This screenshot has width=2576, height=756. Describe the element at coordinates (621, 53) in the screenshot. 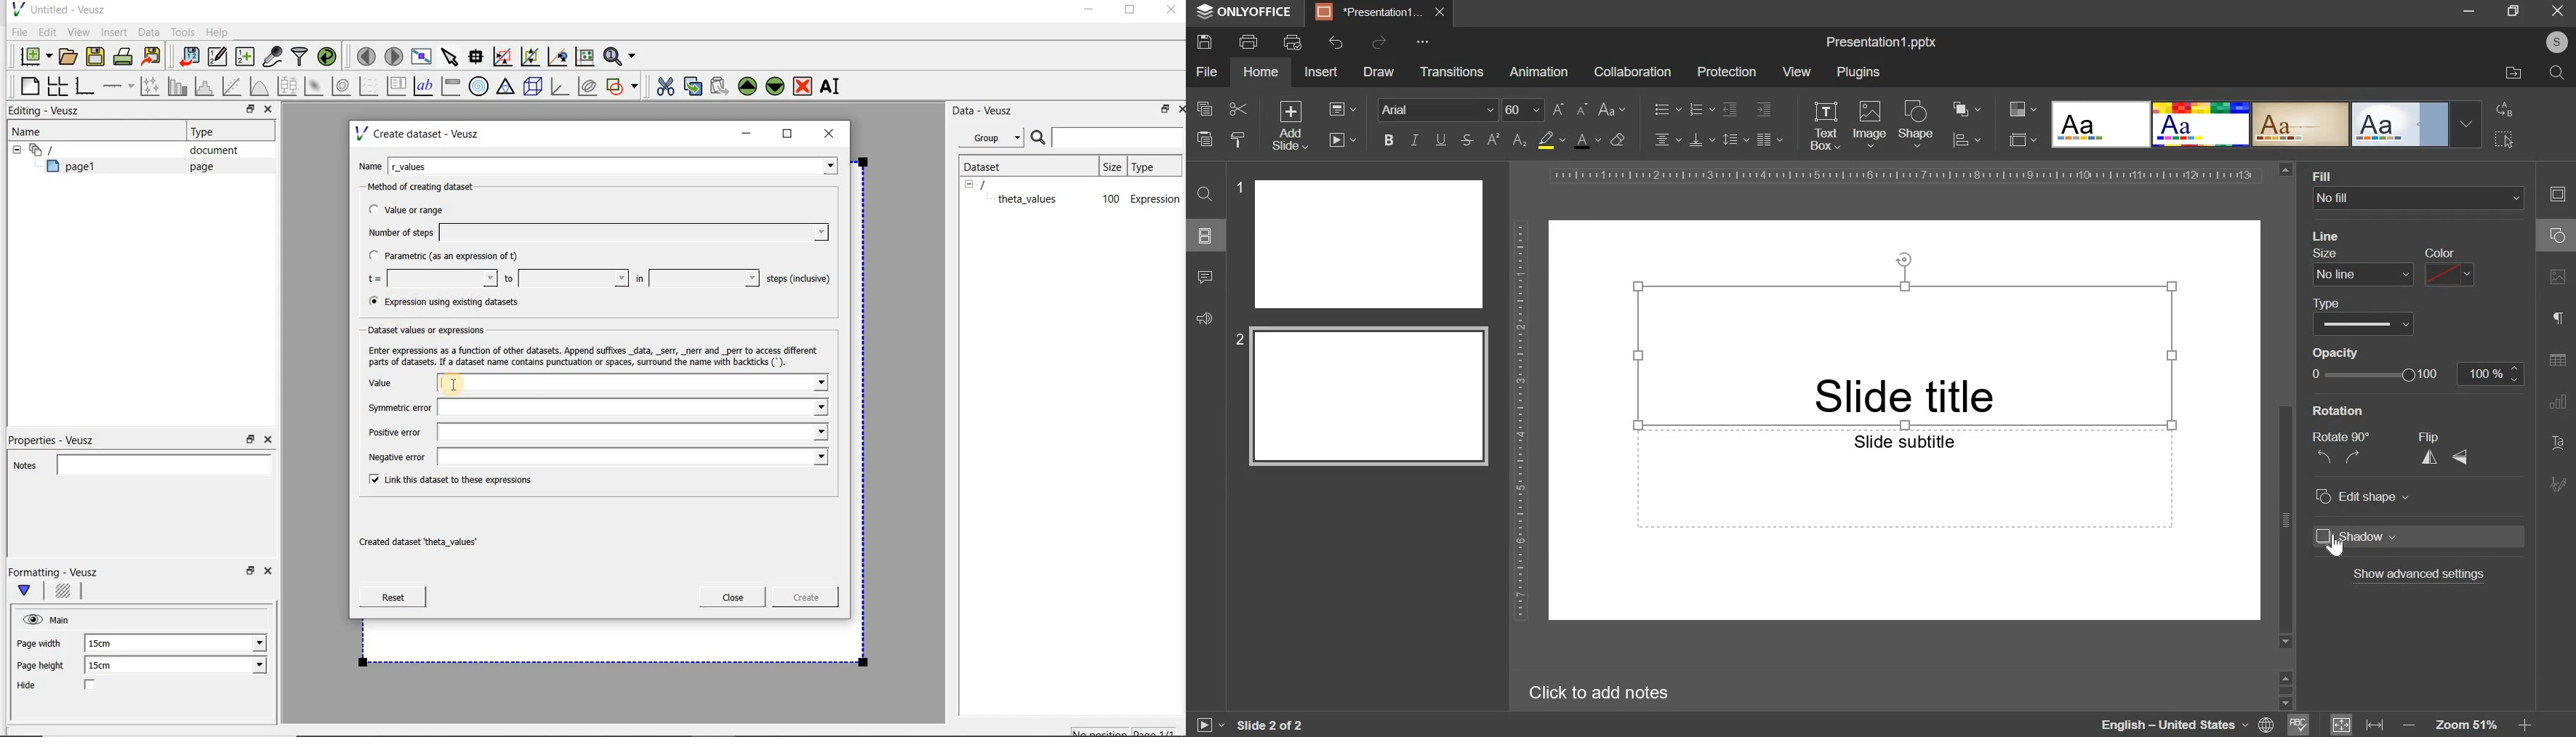

I see `Zoom functions menu` at that location.